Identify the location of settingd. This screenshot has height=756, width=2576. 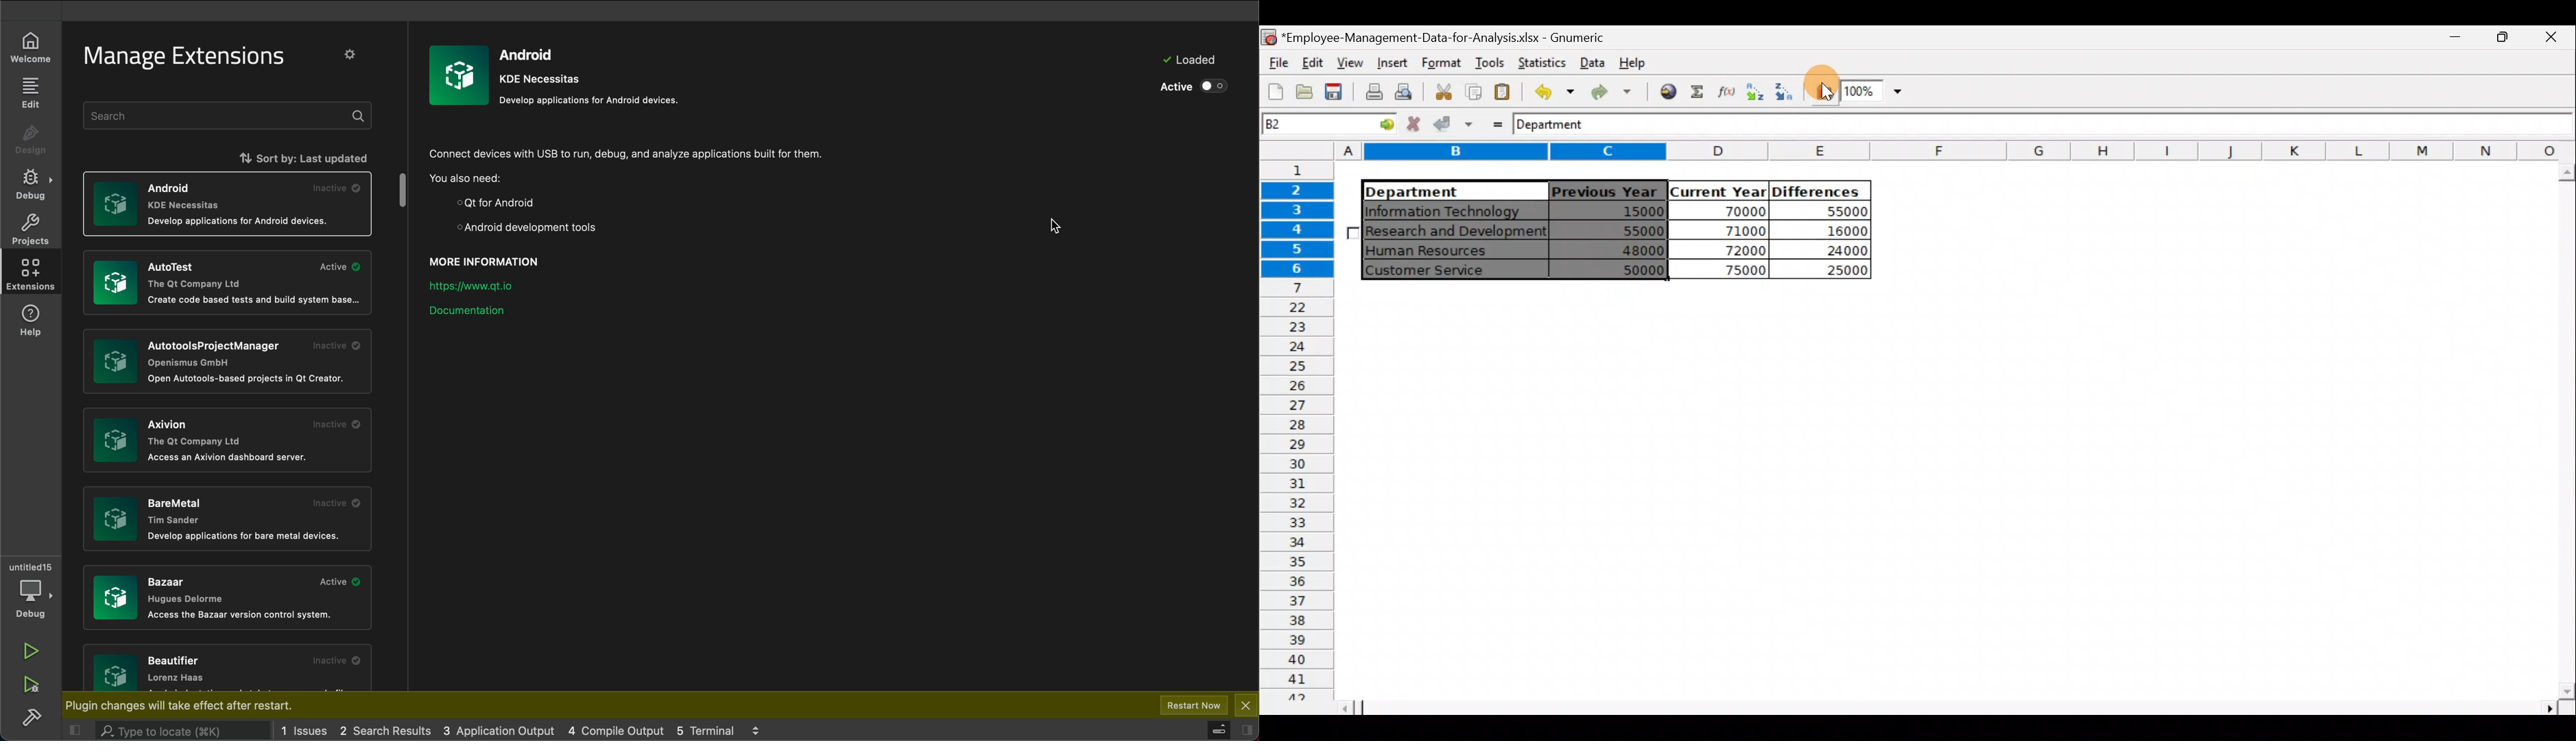
(355, 56).